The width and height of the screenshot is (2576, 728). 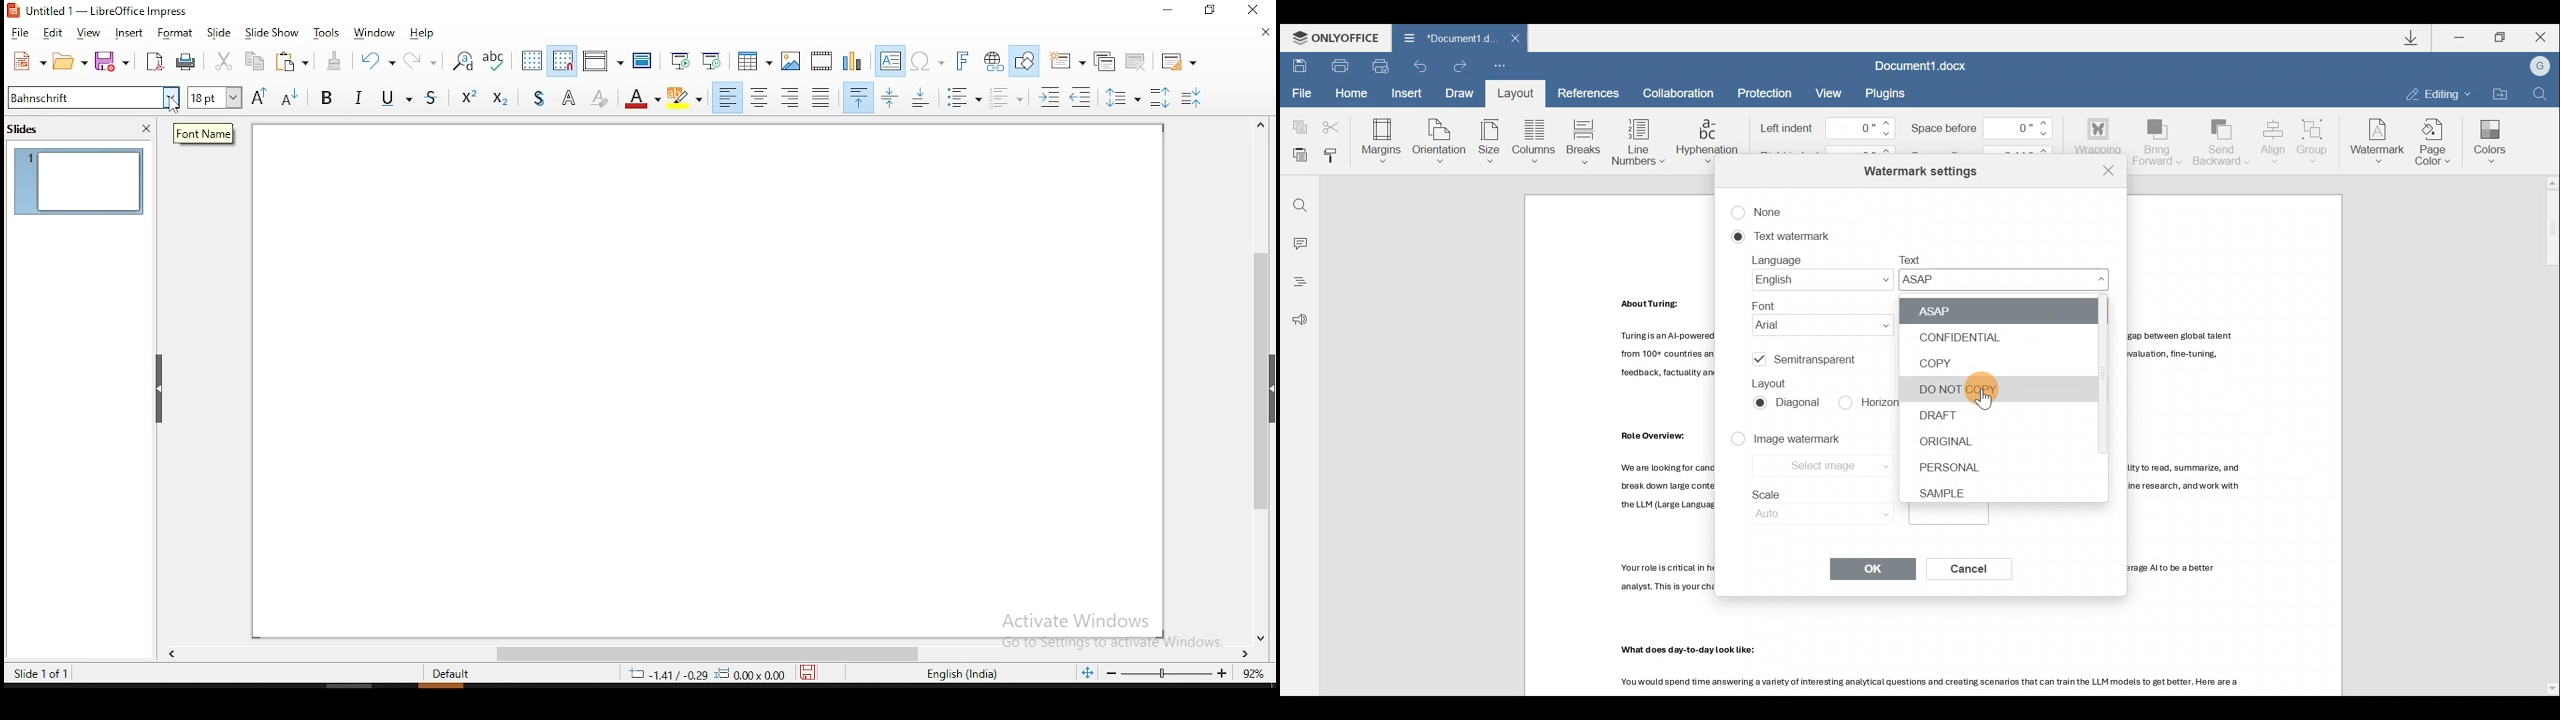 What do you see at coordinates (924, 96) in the screenshot?
I see `align bottom` at bounding box center [924, 96].